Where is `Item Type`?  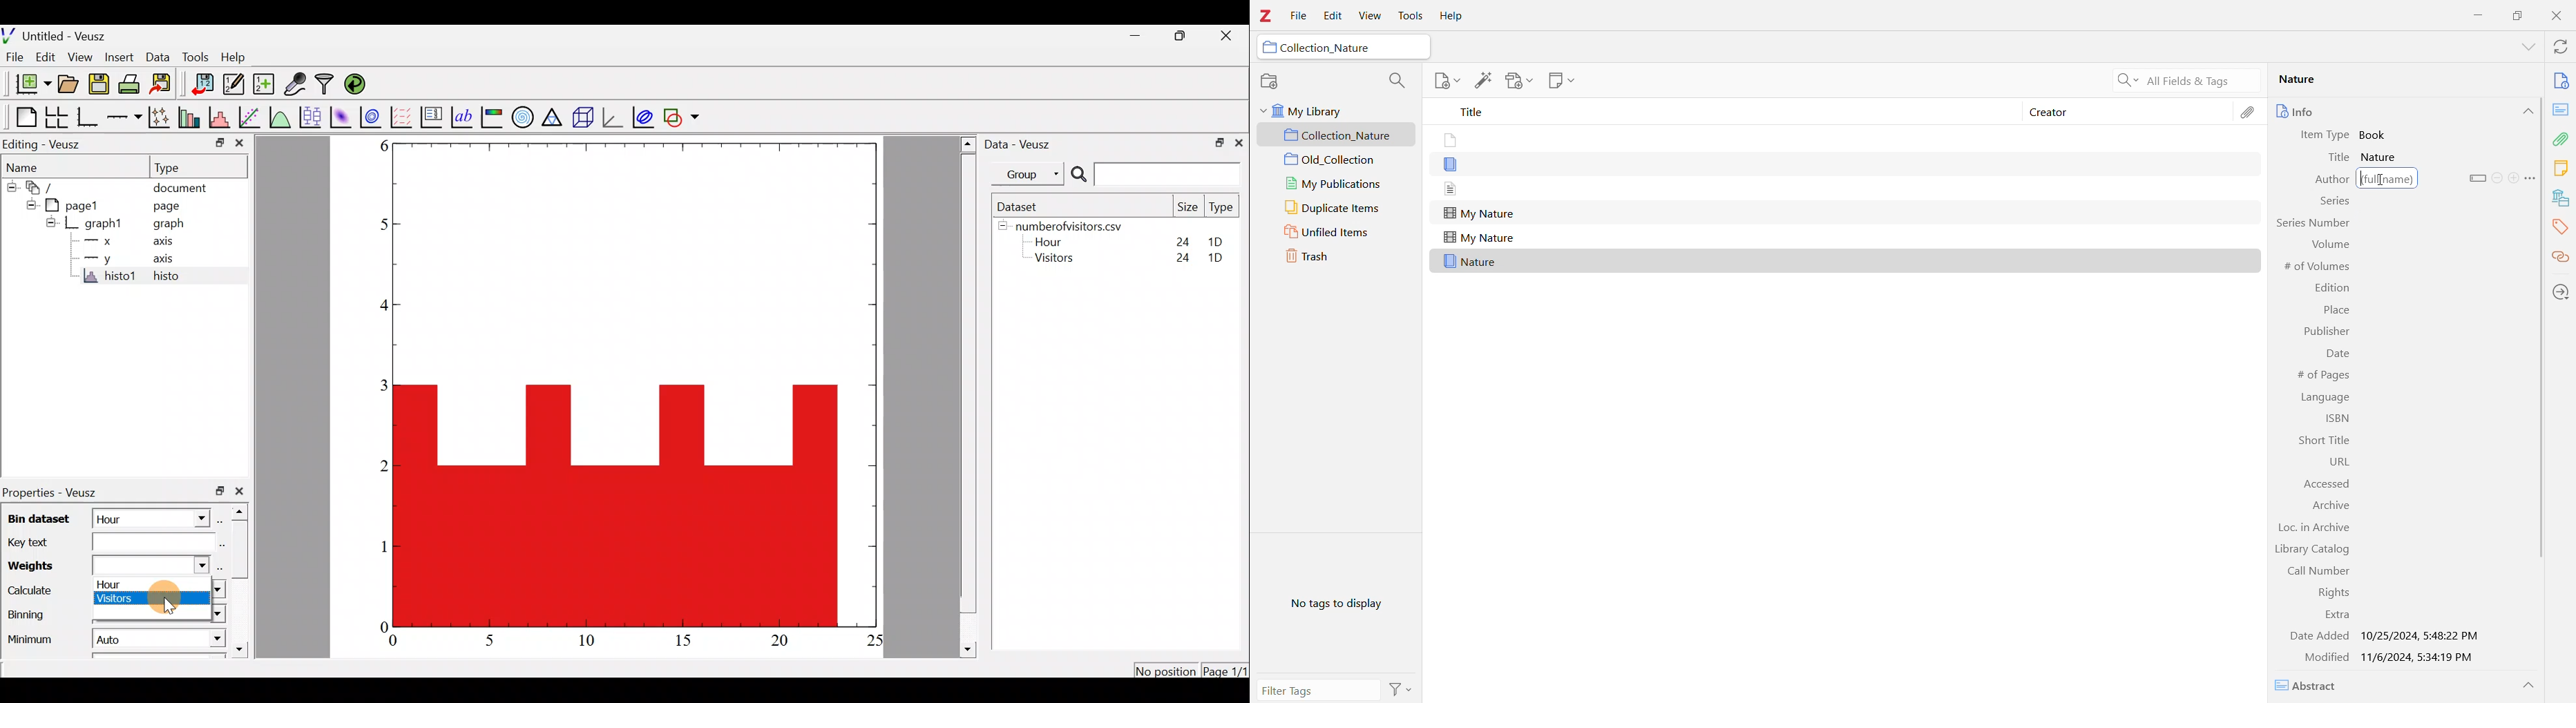
Item Type is located at coordinates (2327, 135).